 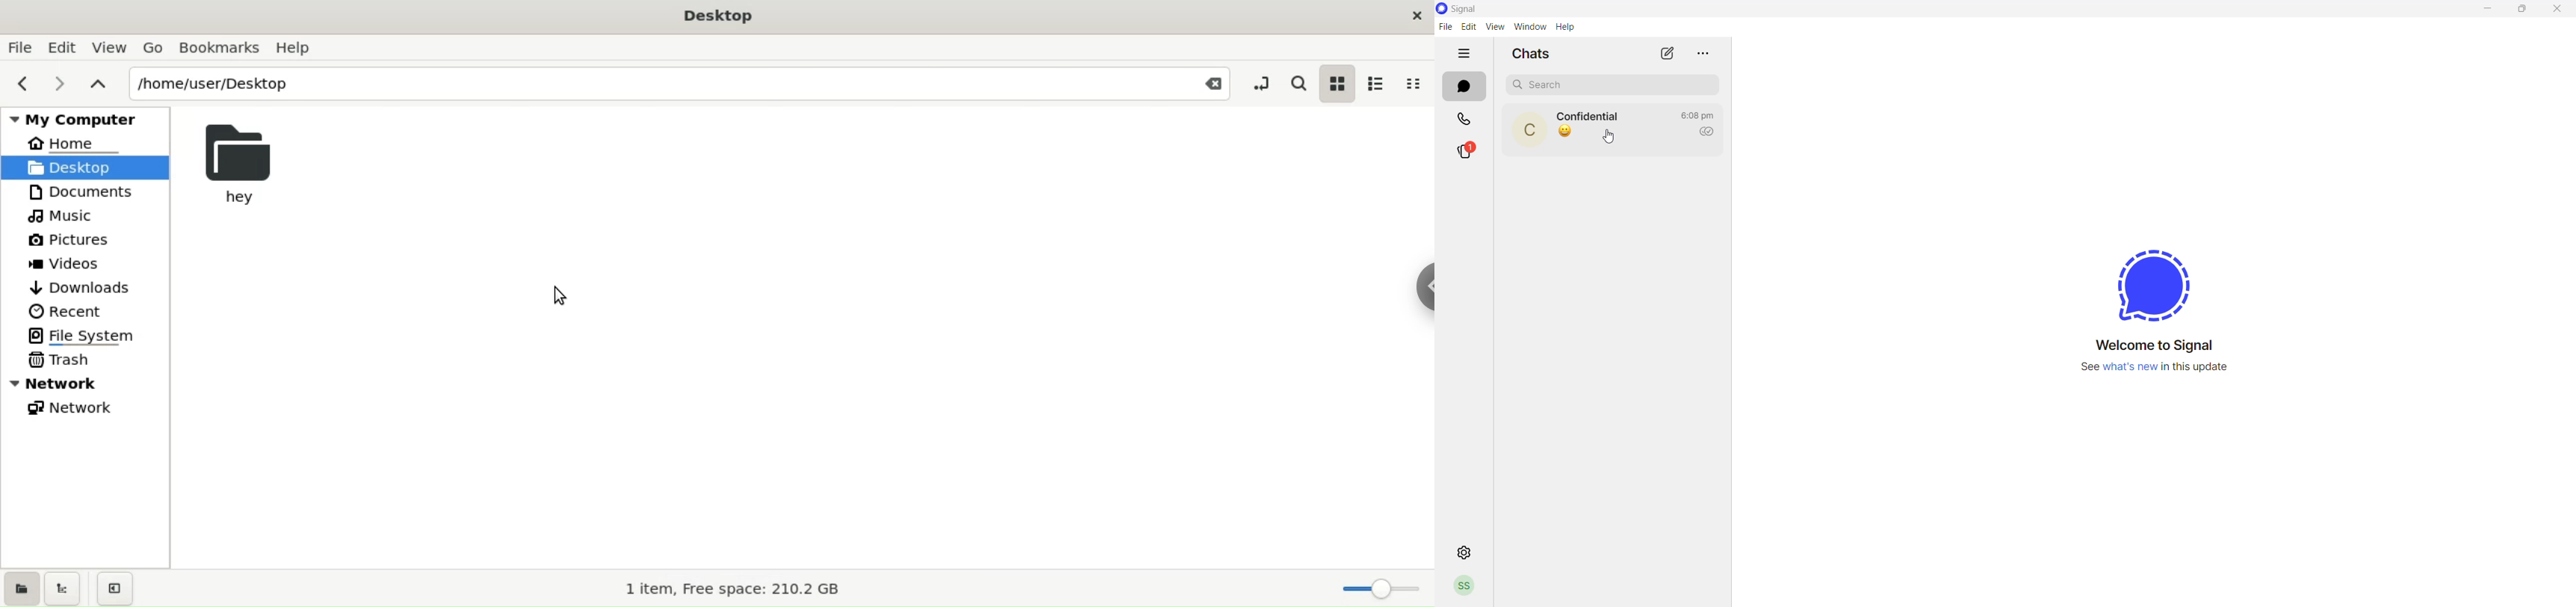 I want to click on logo, so click(x=2144, y=281).